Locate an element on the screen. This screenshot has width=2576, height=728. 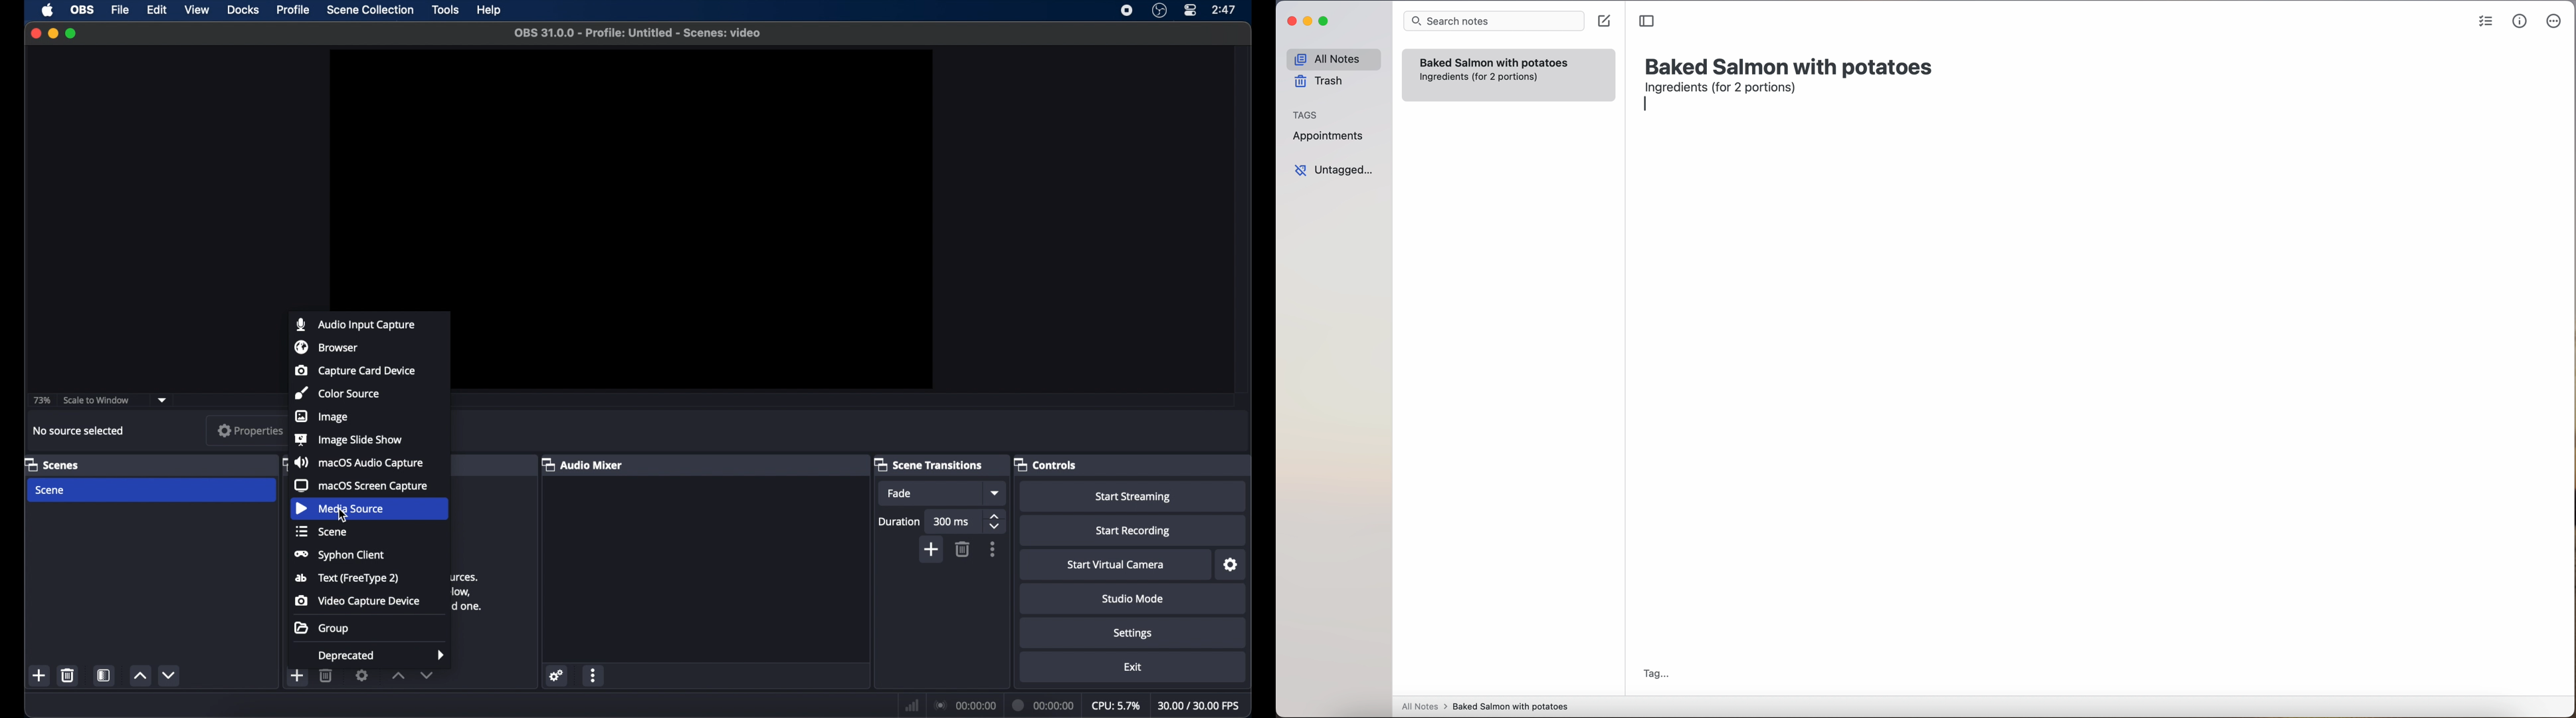
audio mixer is located at coordinates (582, 464).